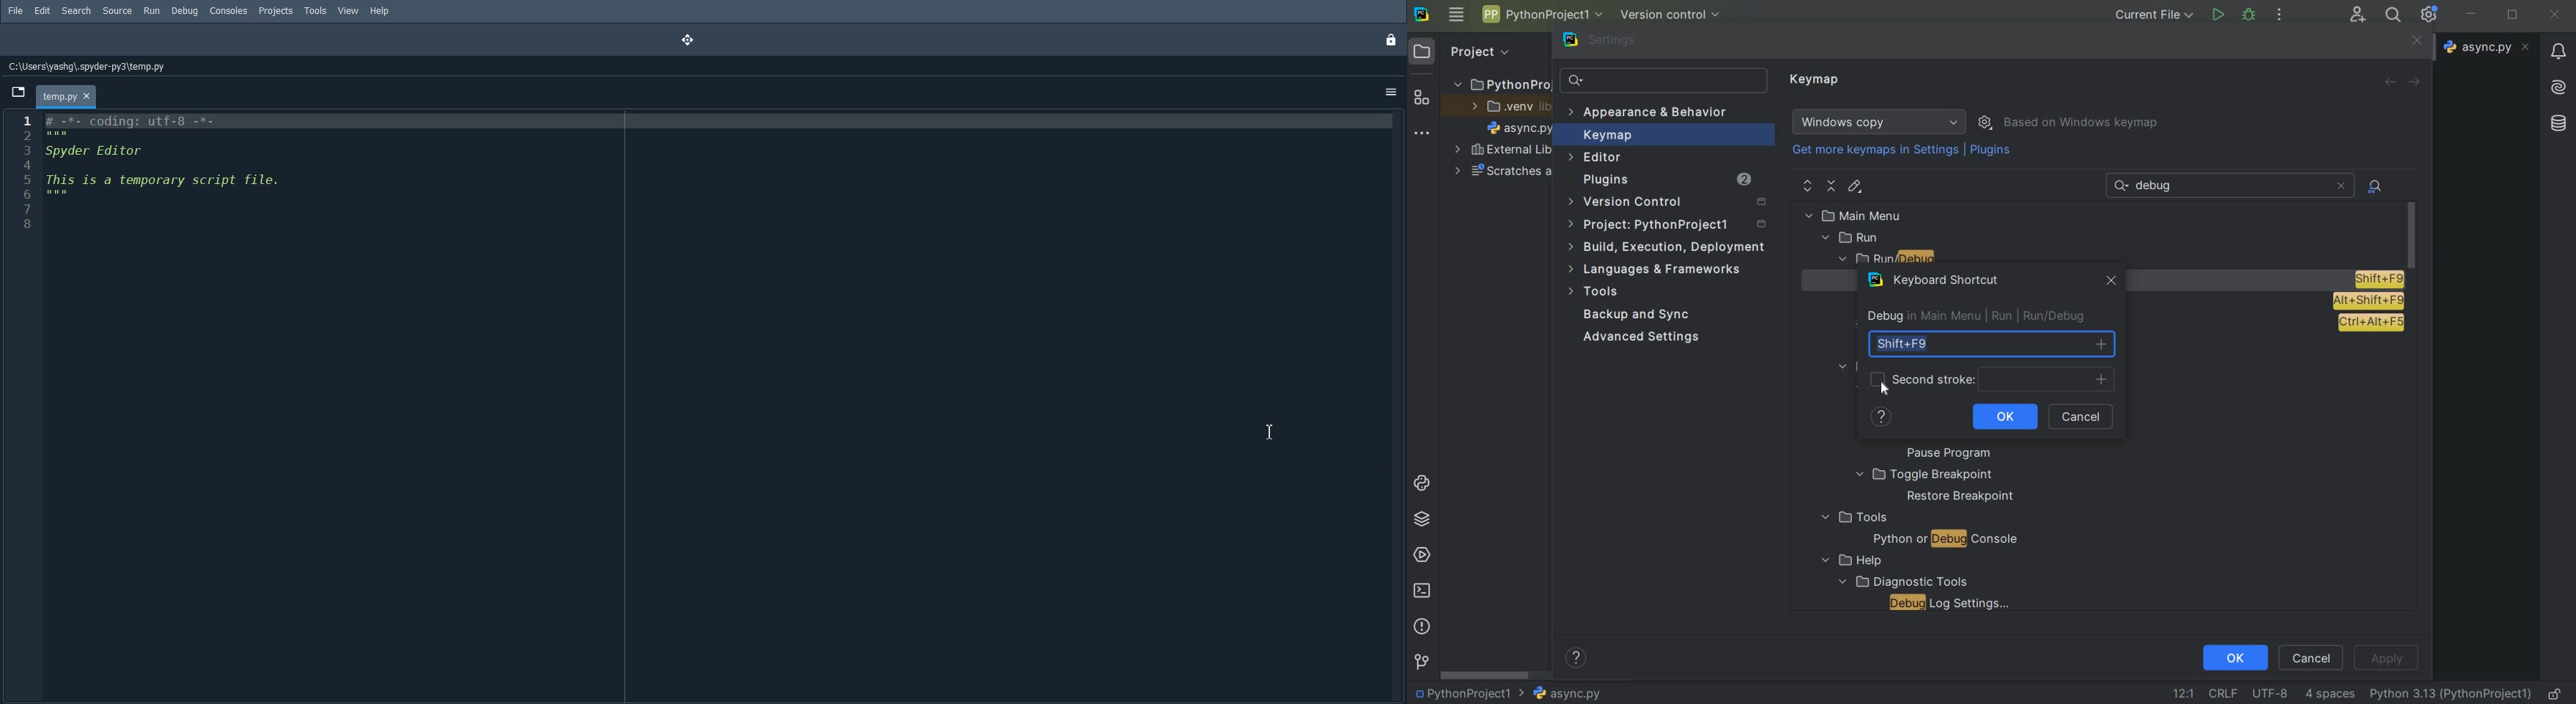 This screenshot has height=728, width=2576. I want to click on more tool windows, so click(1420, 133).